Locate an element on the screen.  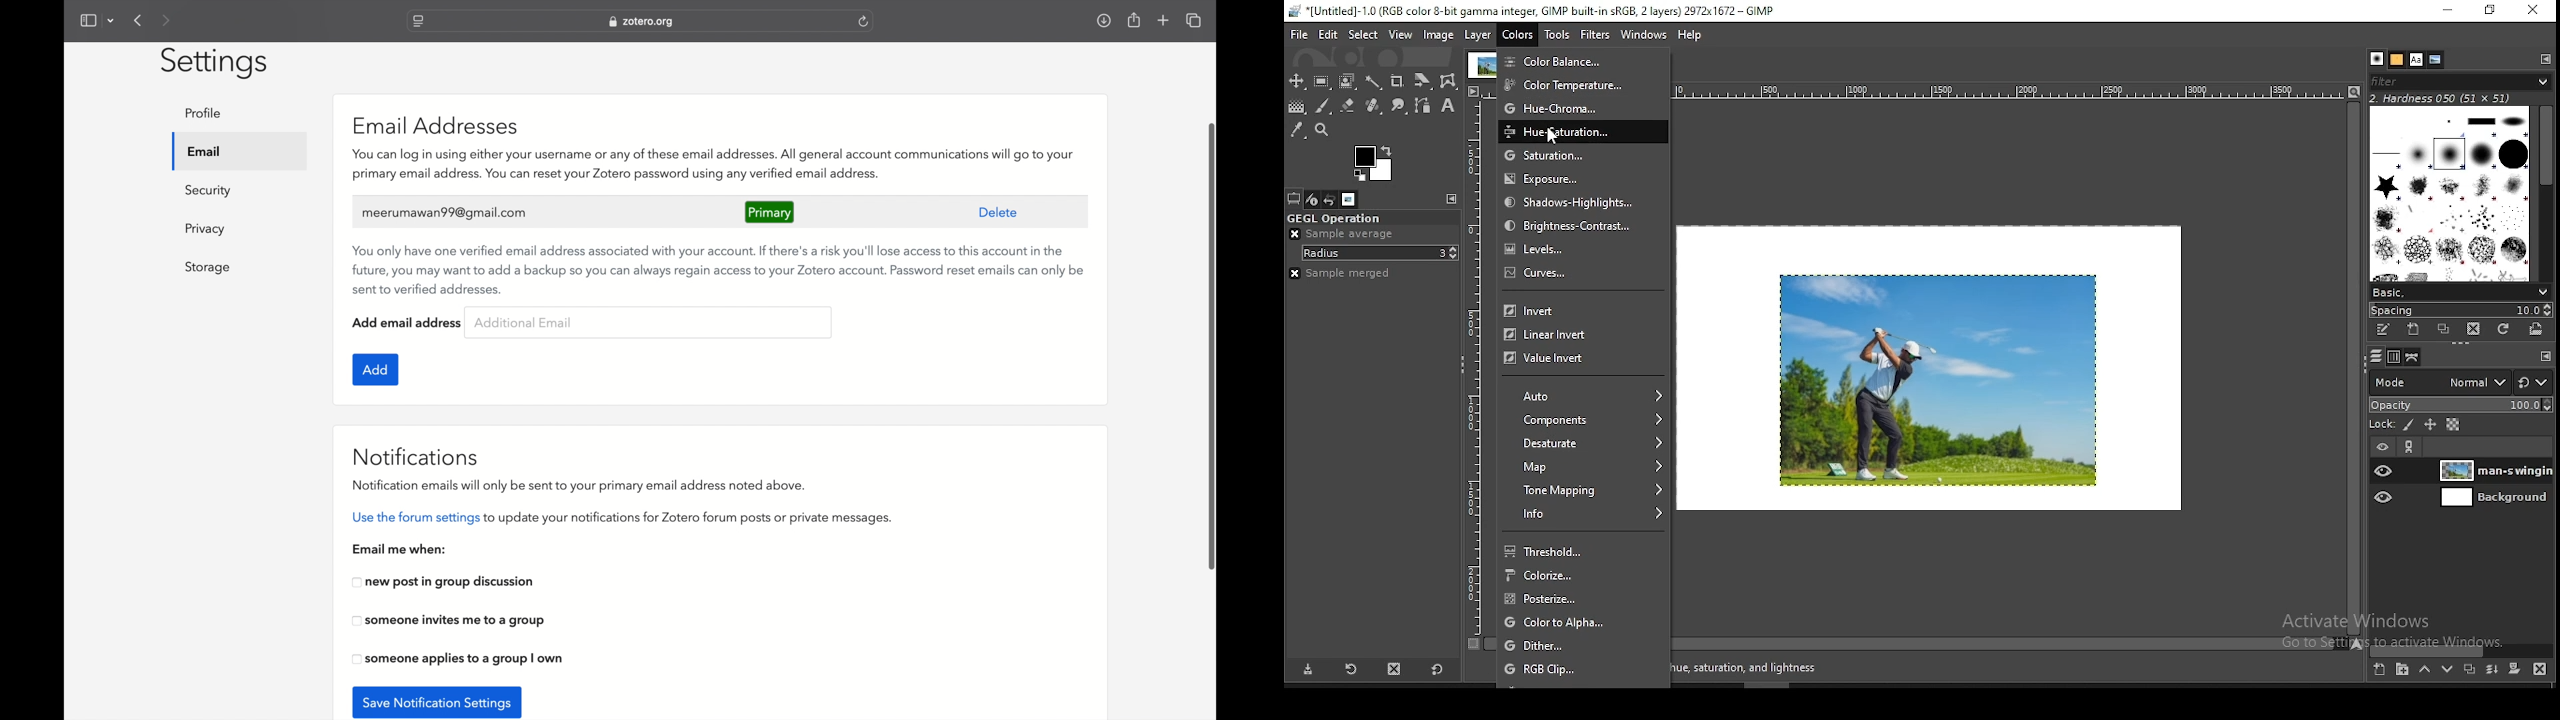
exposure is located at coordinates (1584, 178).